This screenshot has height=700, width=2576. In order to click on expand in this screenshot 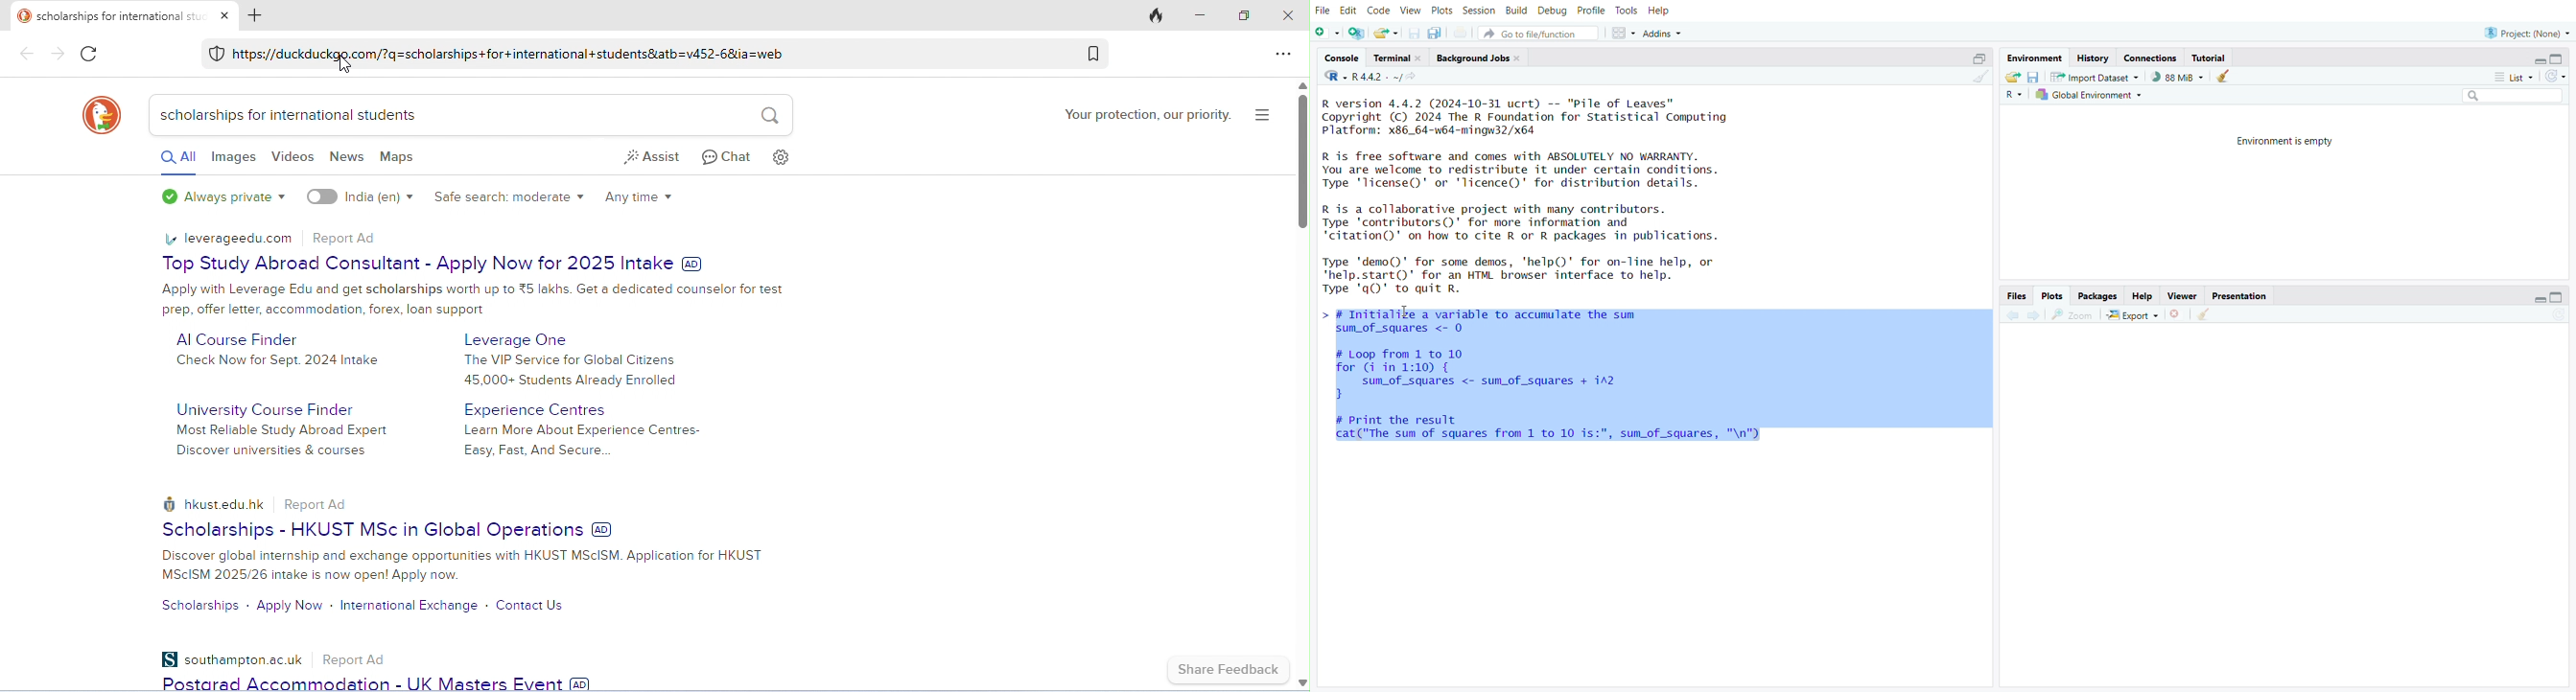, I will do `click(2537, 60)`.